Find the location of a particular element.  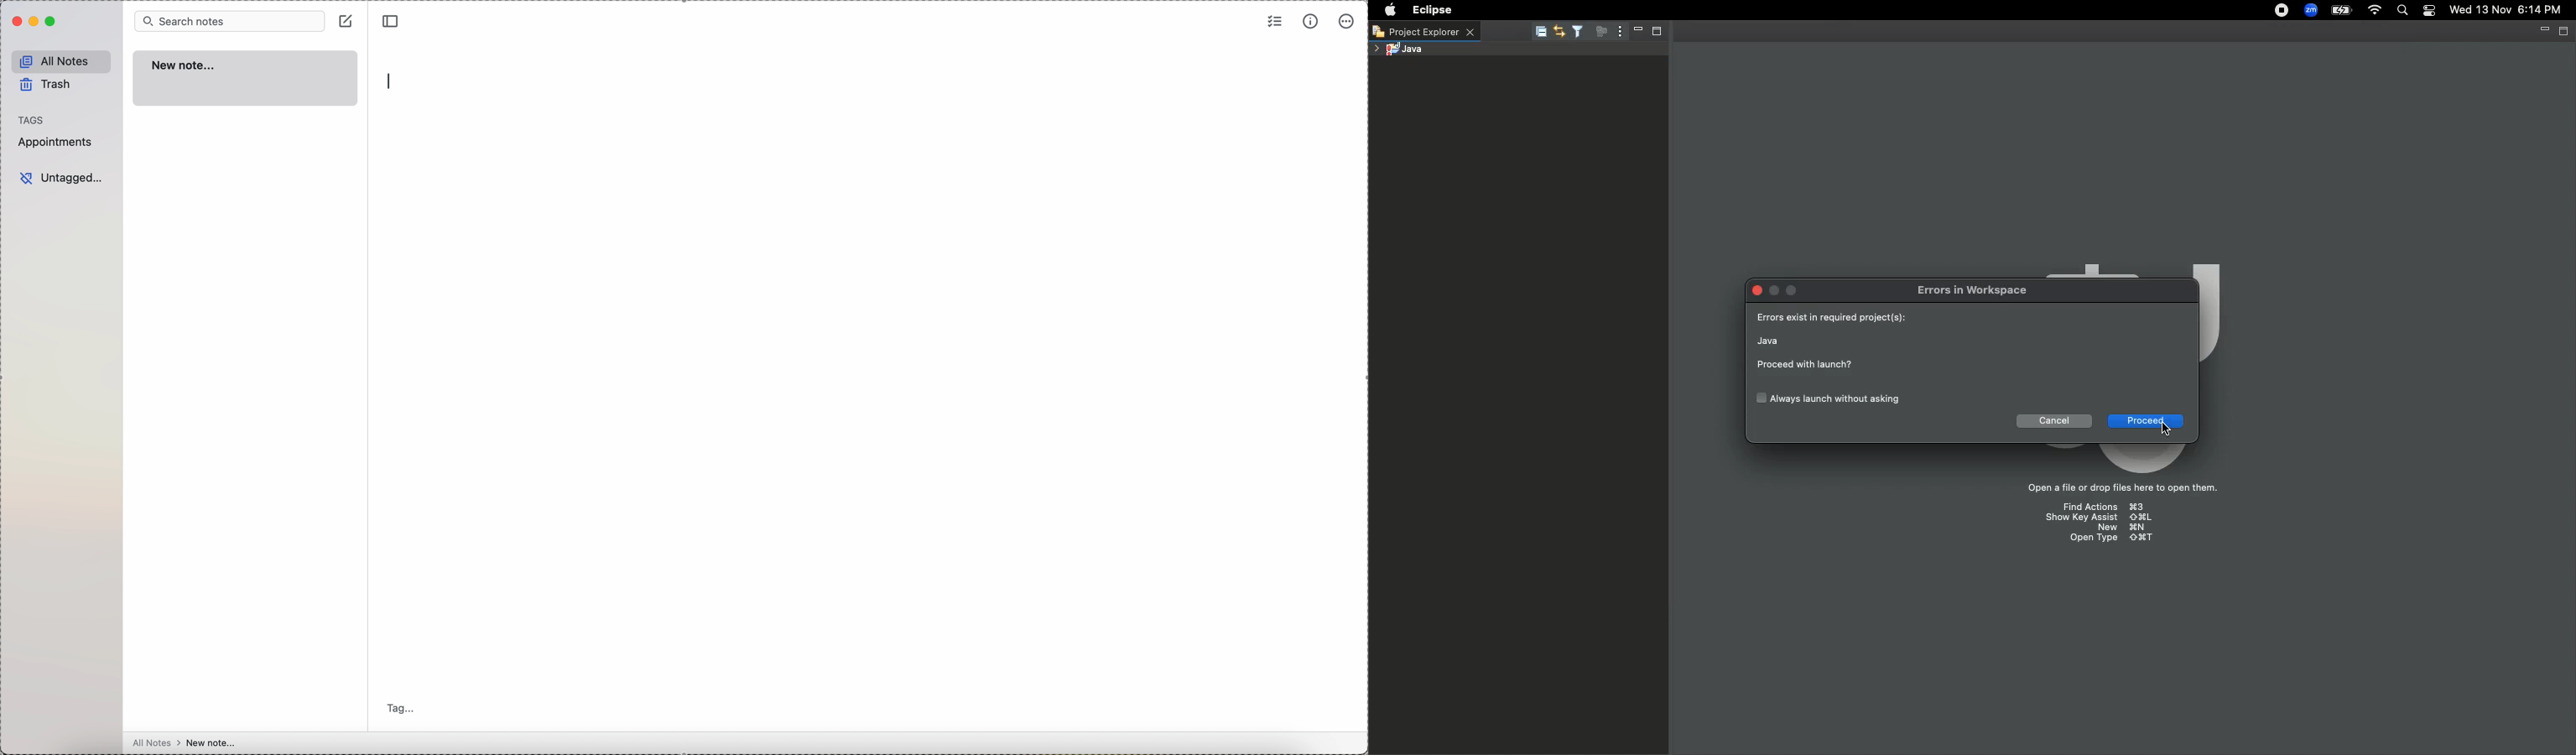

Eclipse is located at coordinates (1430, 10).